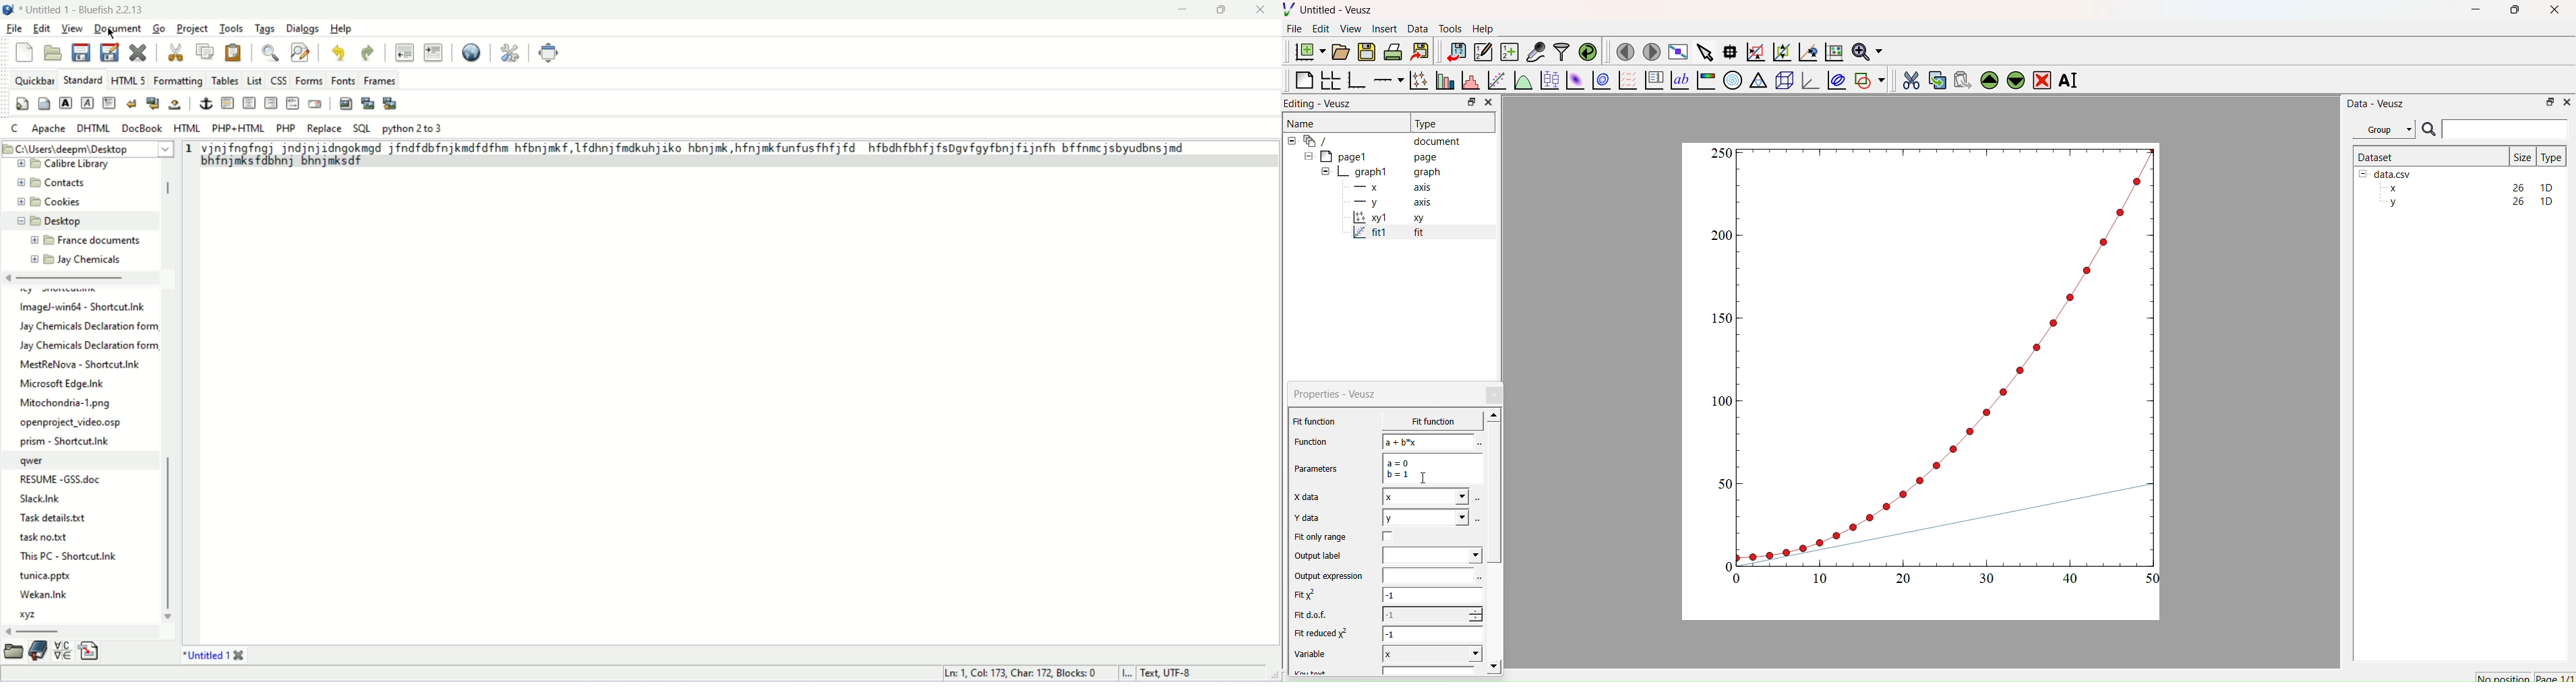 The width and height of the screenshot is (2576, 700). Describe the element at coordinates (15, 127) in the screenshot. I see `C` at that location.